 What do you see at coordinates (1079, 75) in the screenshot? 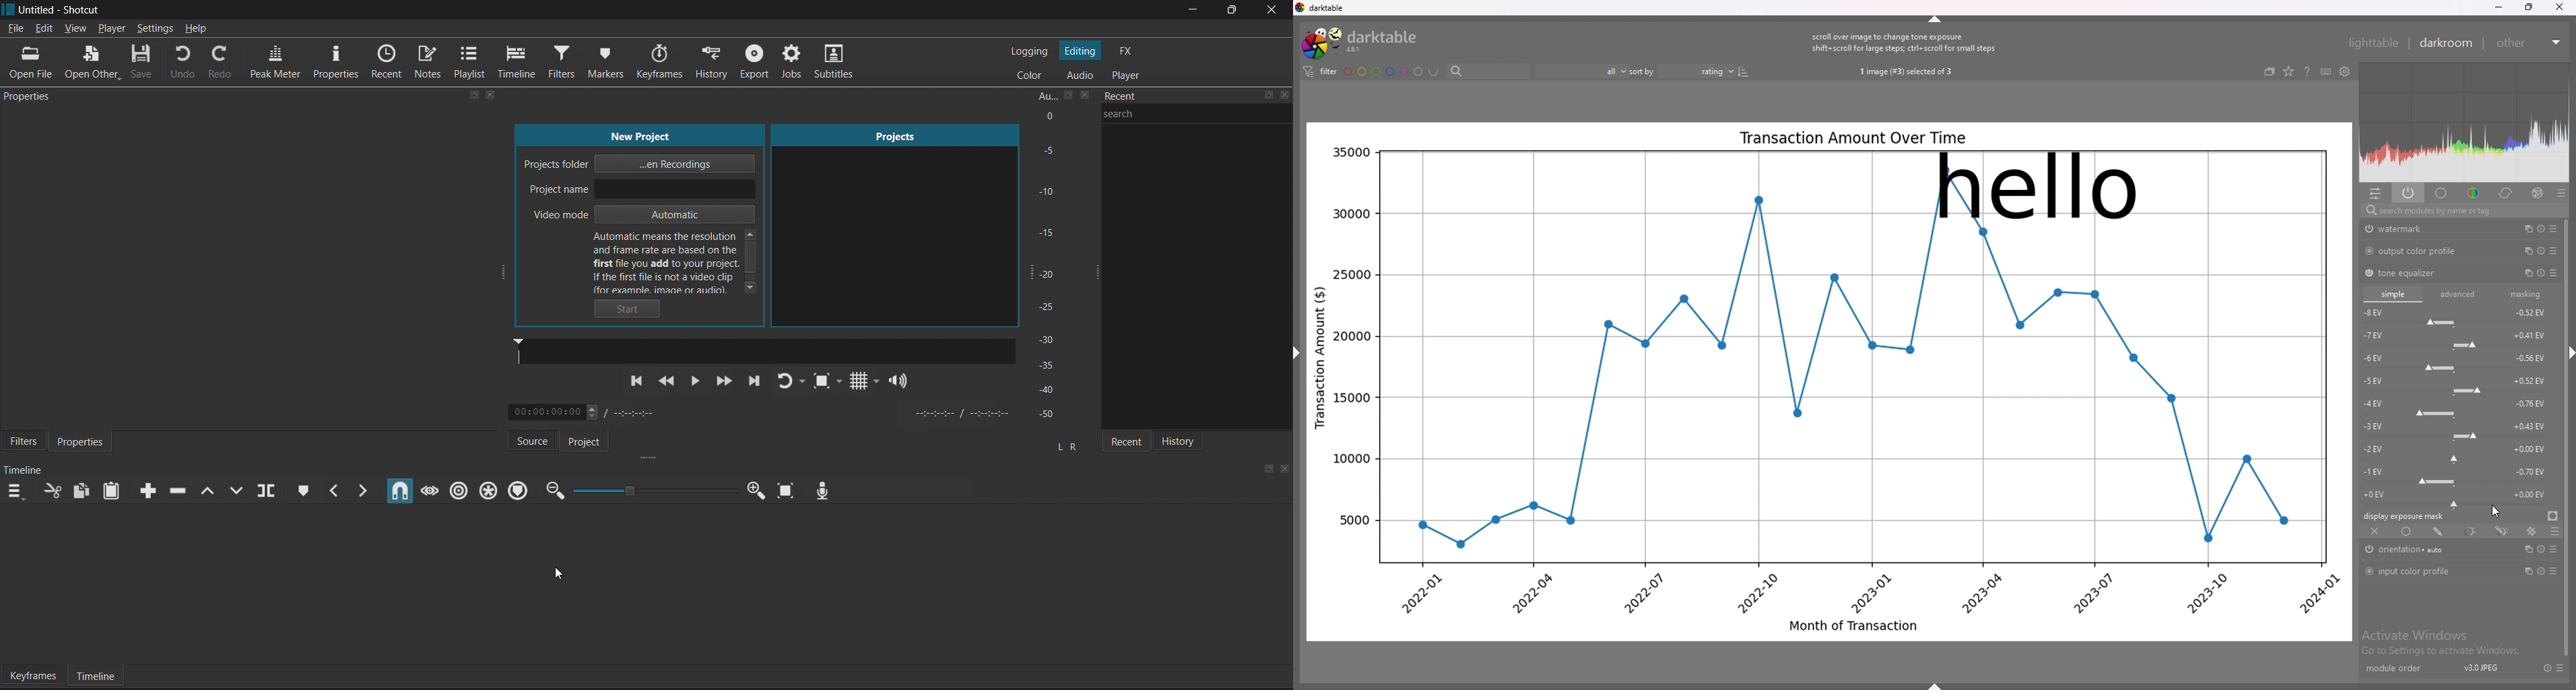
I see `Audio` at bounding box center [1079, 75].